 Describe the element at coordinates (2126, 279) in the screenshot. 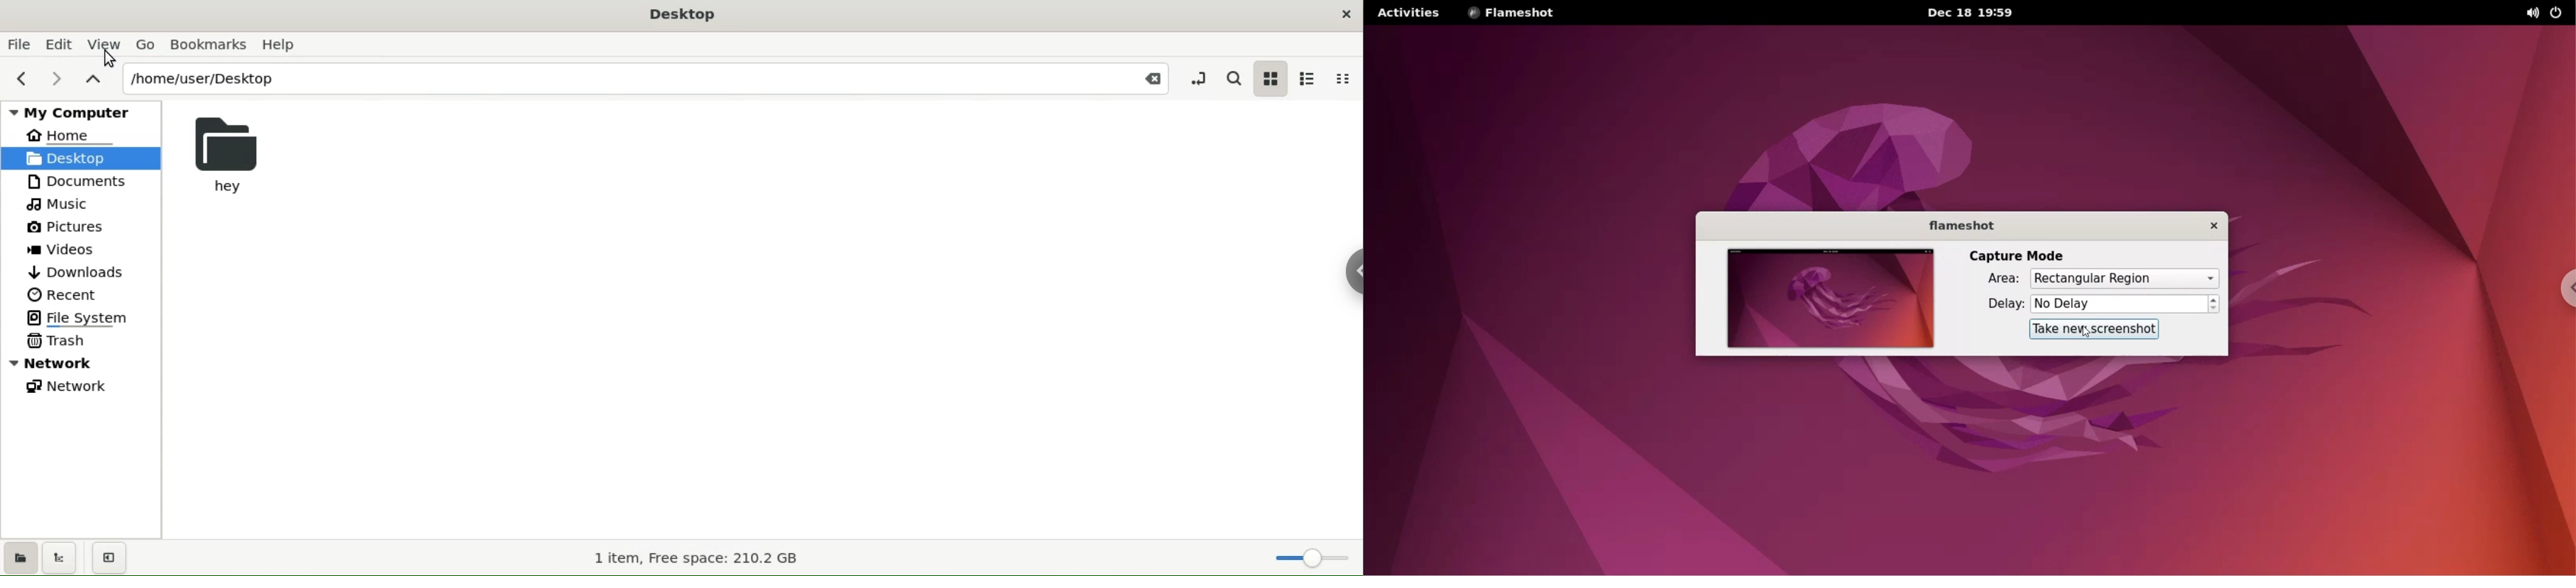

I see `capture area options` at that location.